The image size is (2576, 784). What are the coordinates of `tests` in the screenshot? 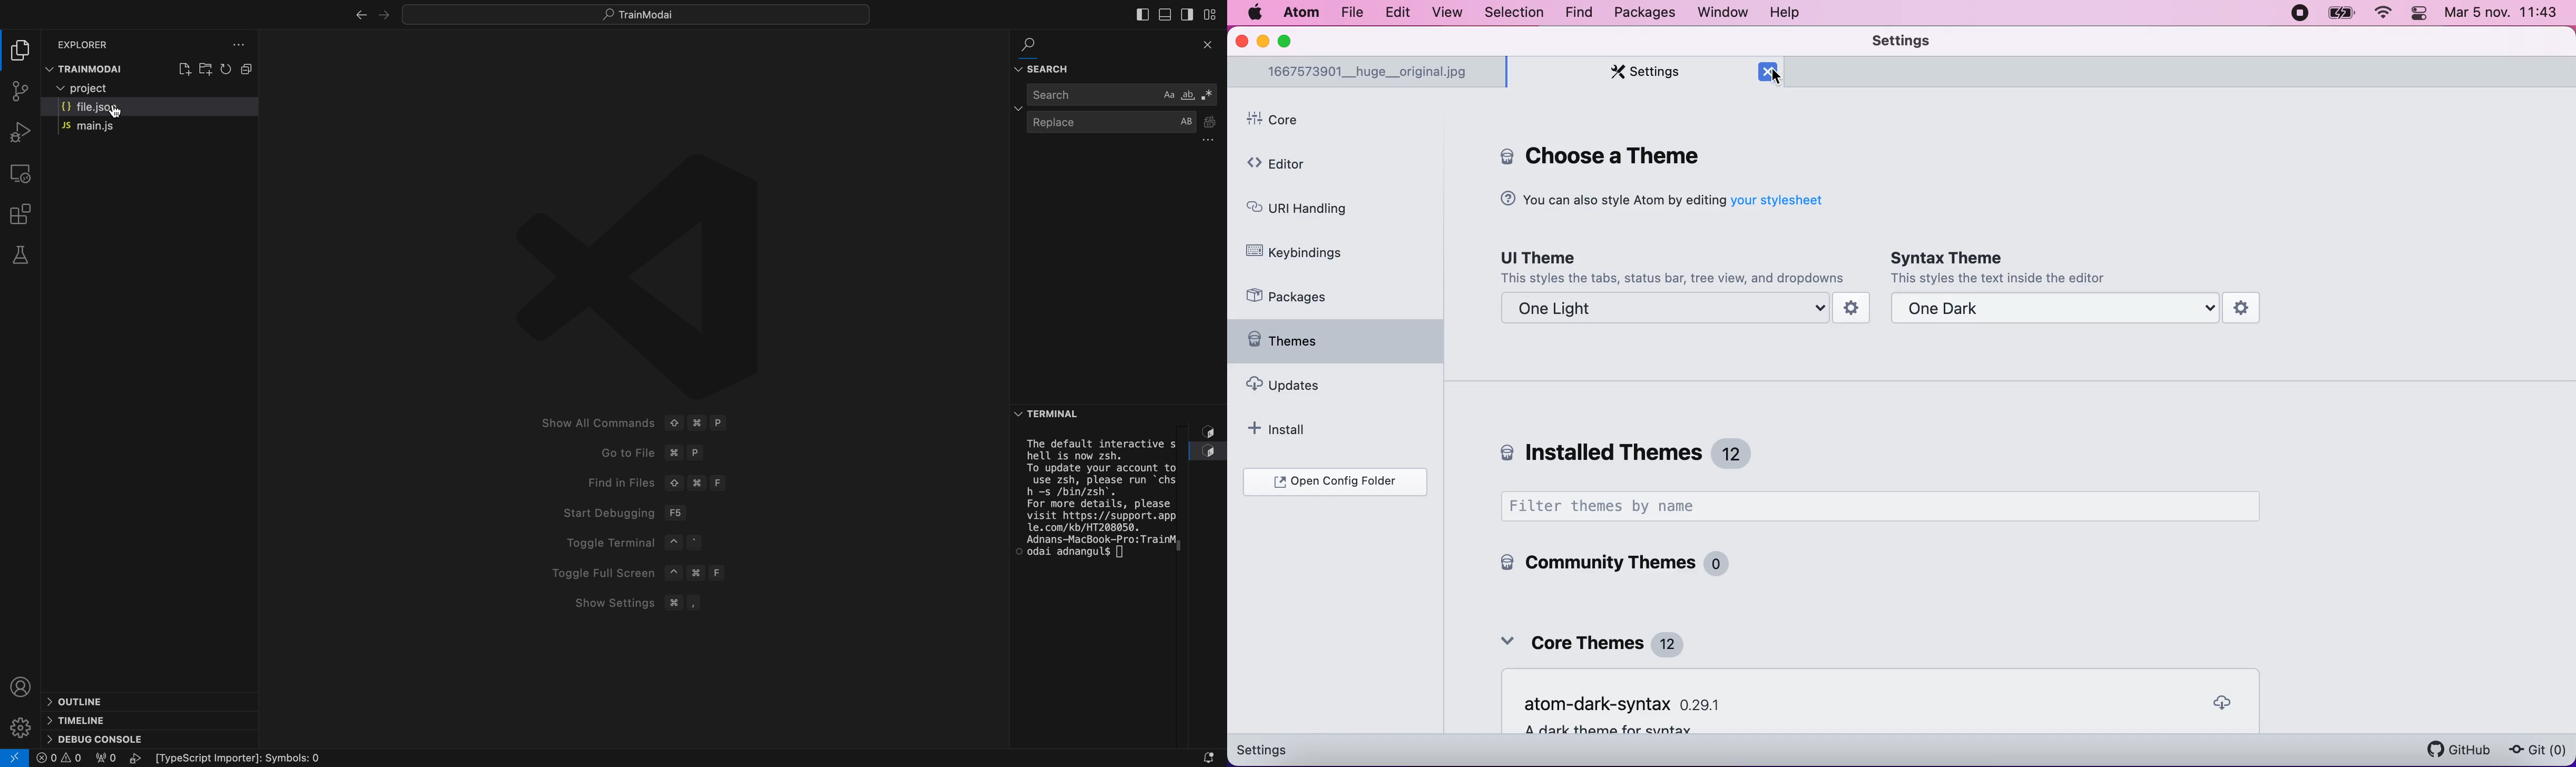 It's located at (20, 255).